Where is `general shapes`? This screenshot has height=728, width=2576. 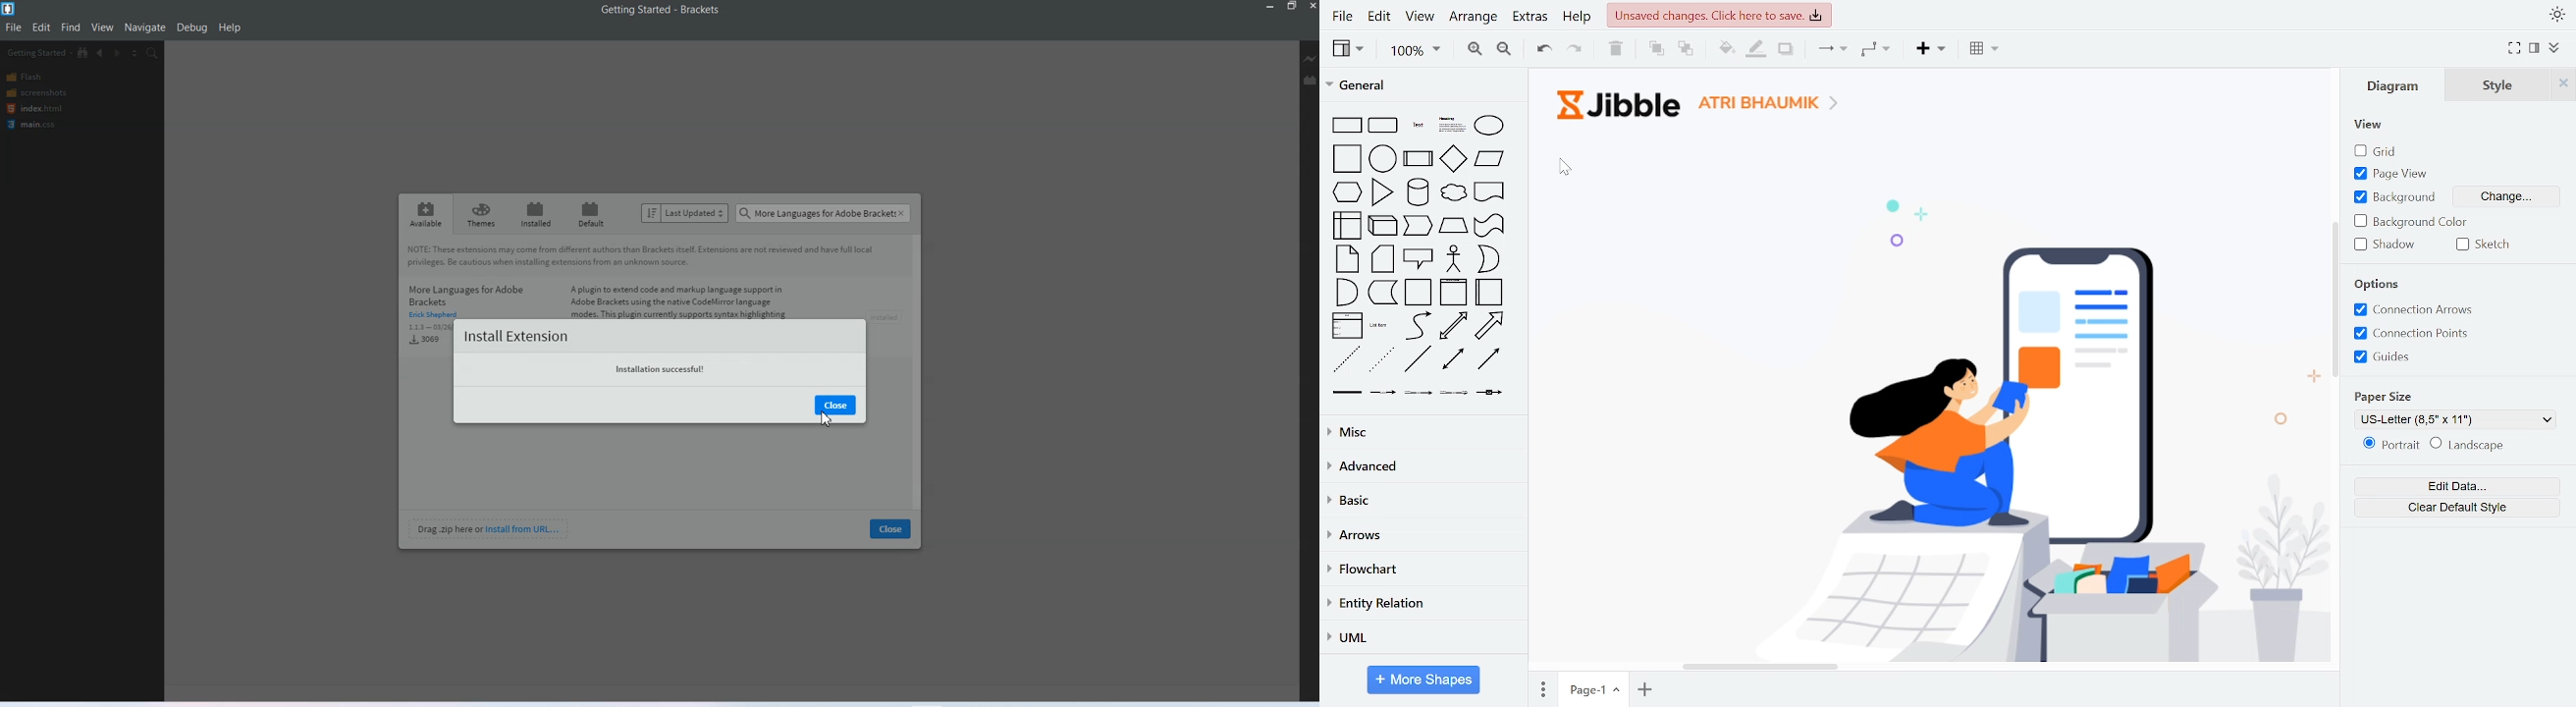 general shapes is located at coordinates (1450, 358).